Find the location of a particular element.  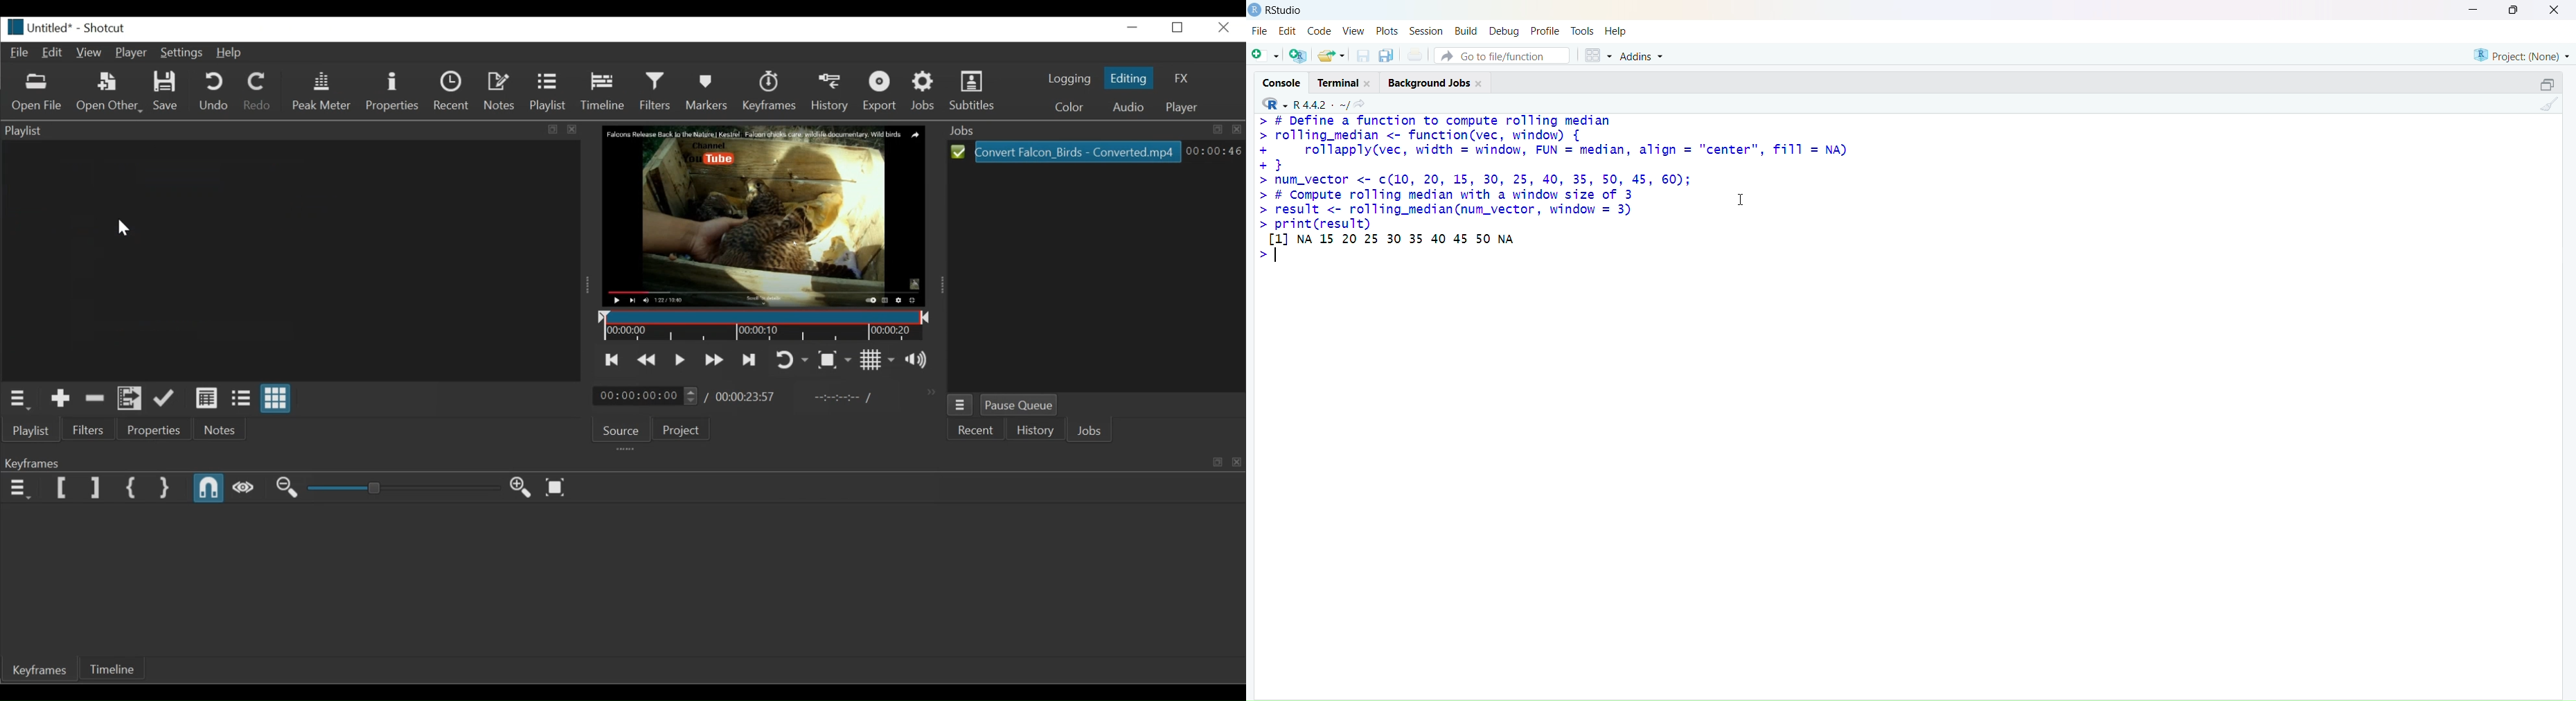

maximise is located at coordinates (2513, 10).